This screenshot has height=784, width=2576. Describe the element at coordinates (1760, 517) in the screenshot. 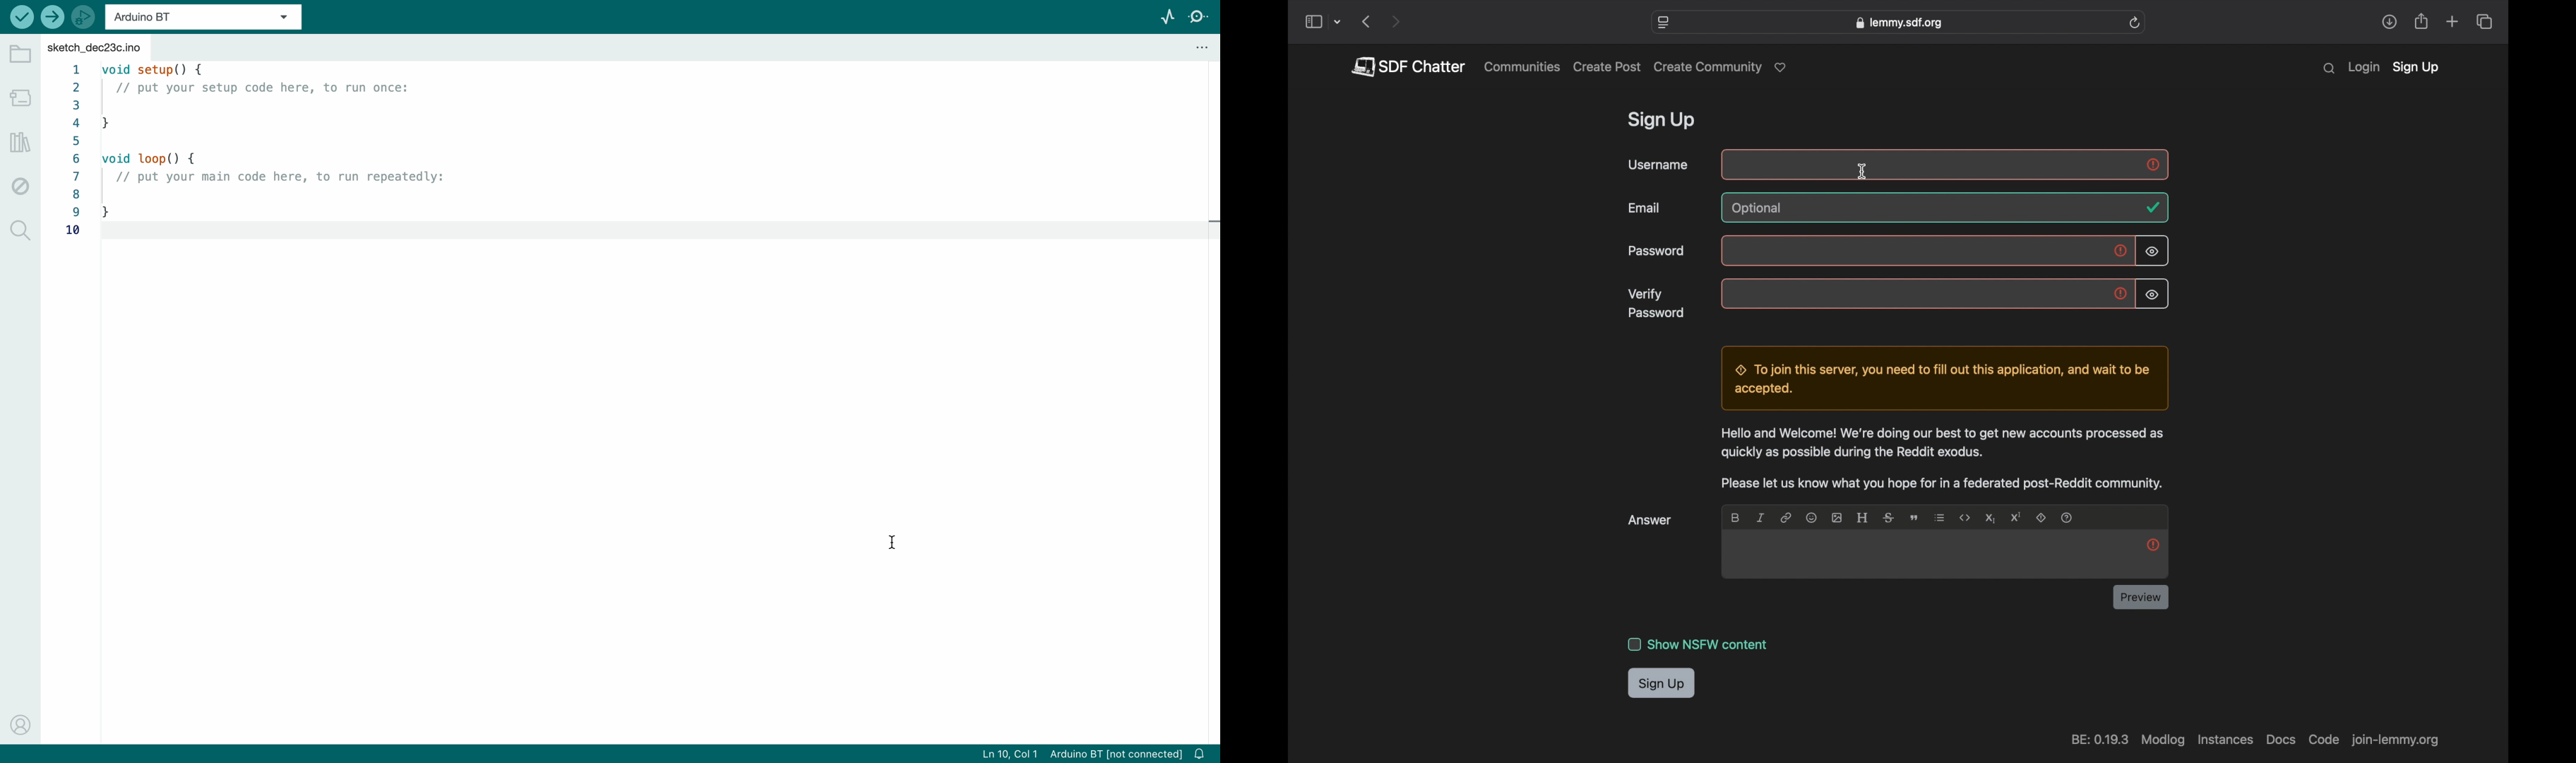

I see `italic` at that location.